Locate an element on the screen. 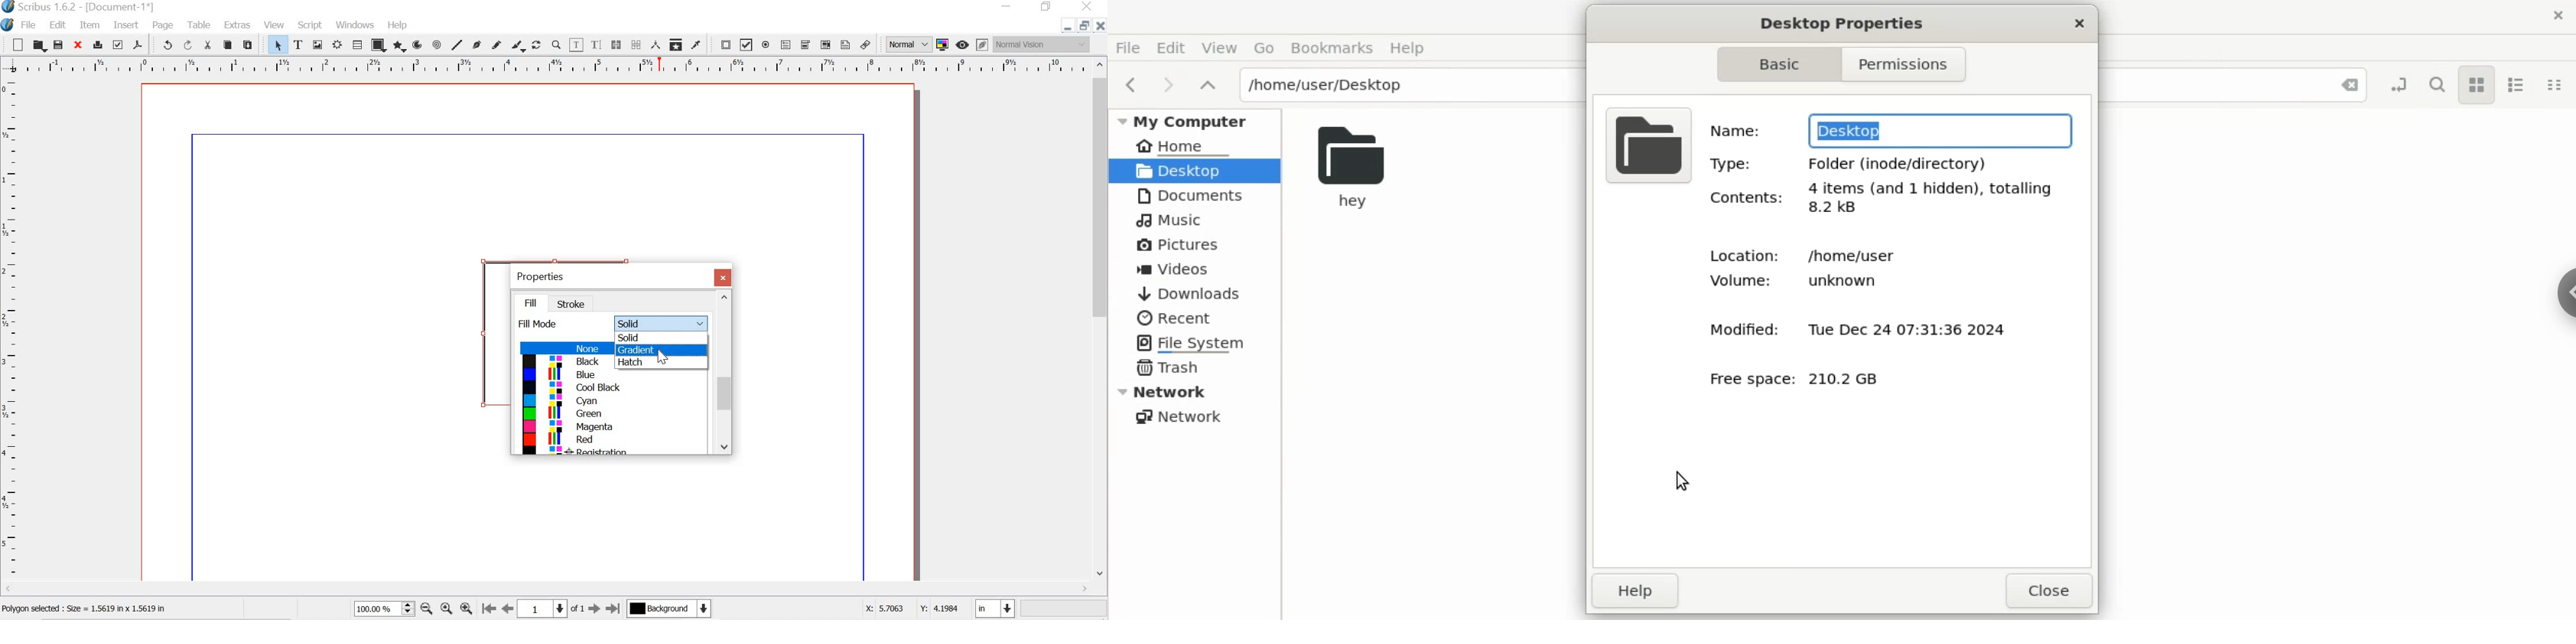 This screenshot has height=644, width=2576. polygon selected : size = 1.5619 in x 5619 in is located at coordinates (100, 608).